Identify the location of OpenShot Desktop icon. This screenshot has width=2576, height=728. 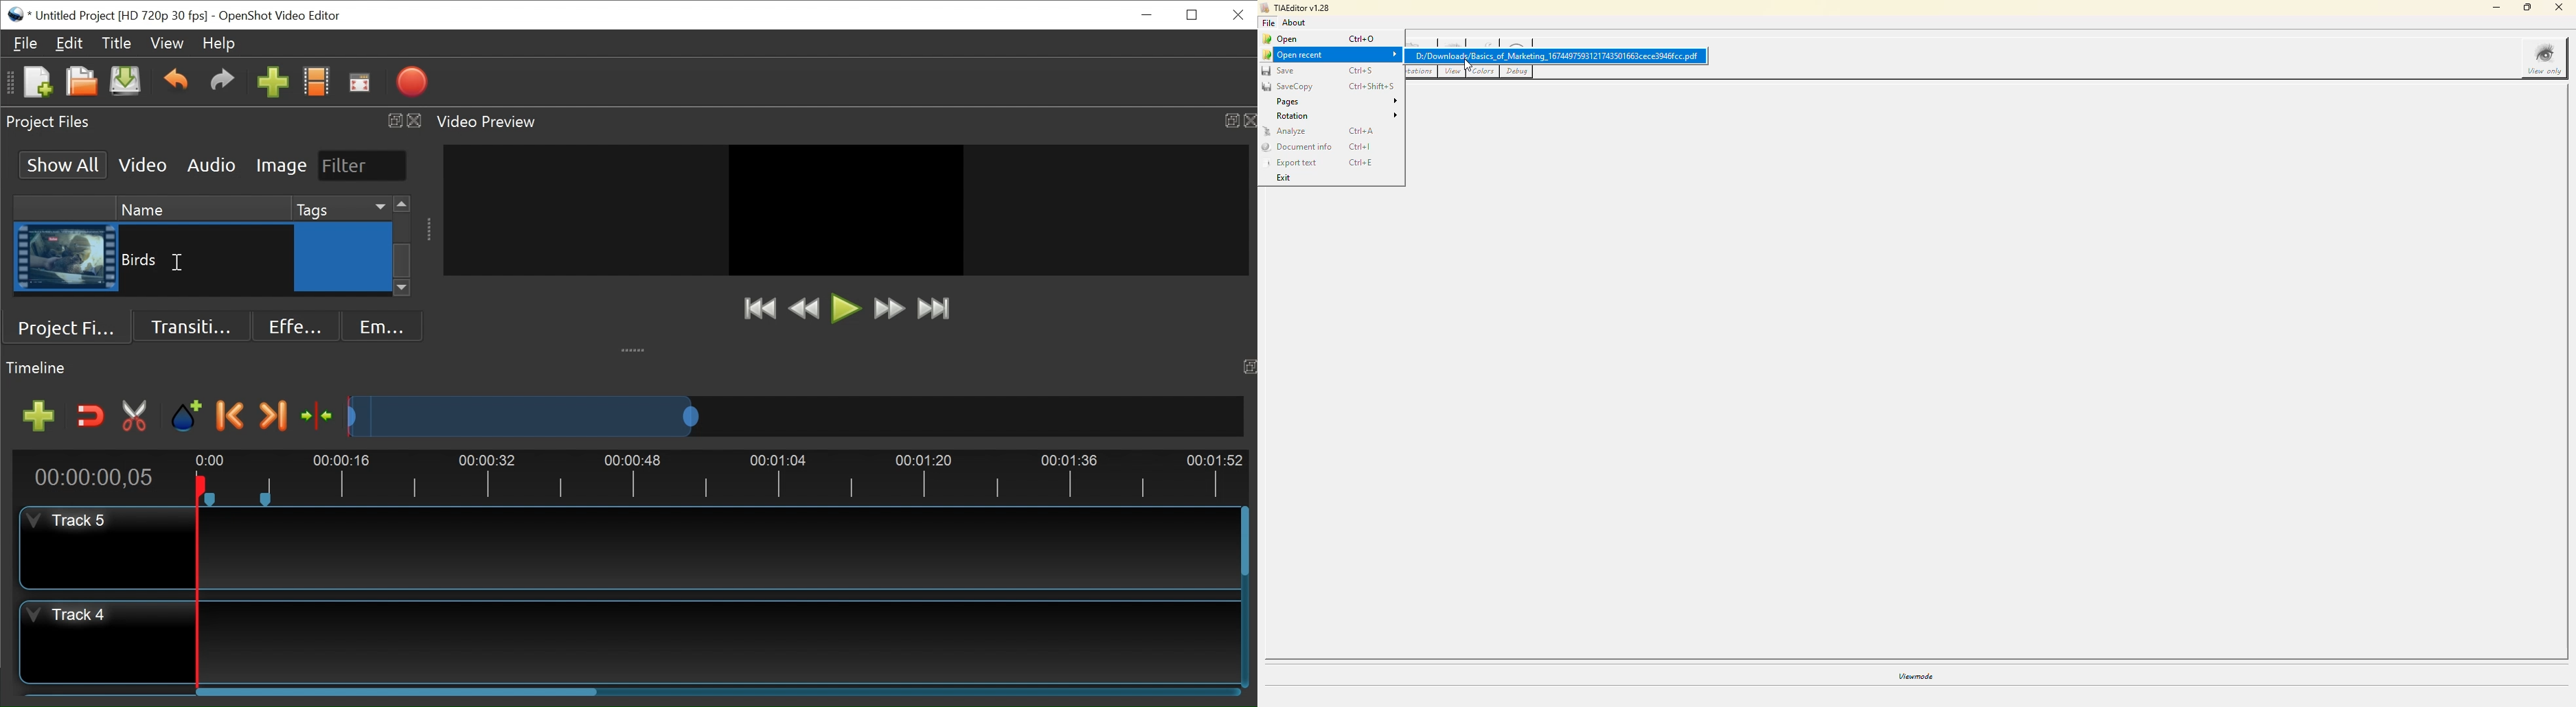
(16, 13).